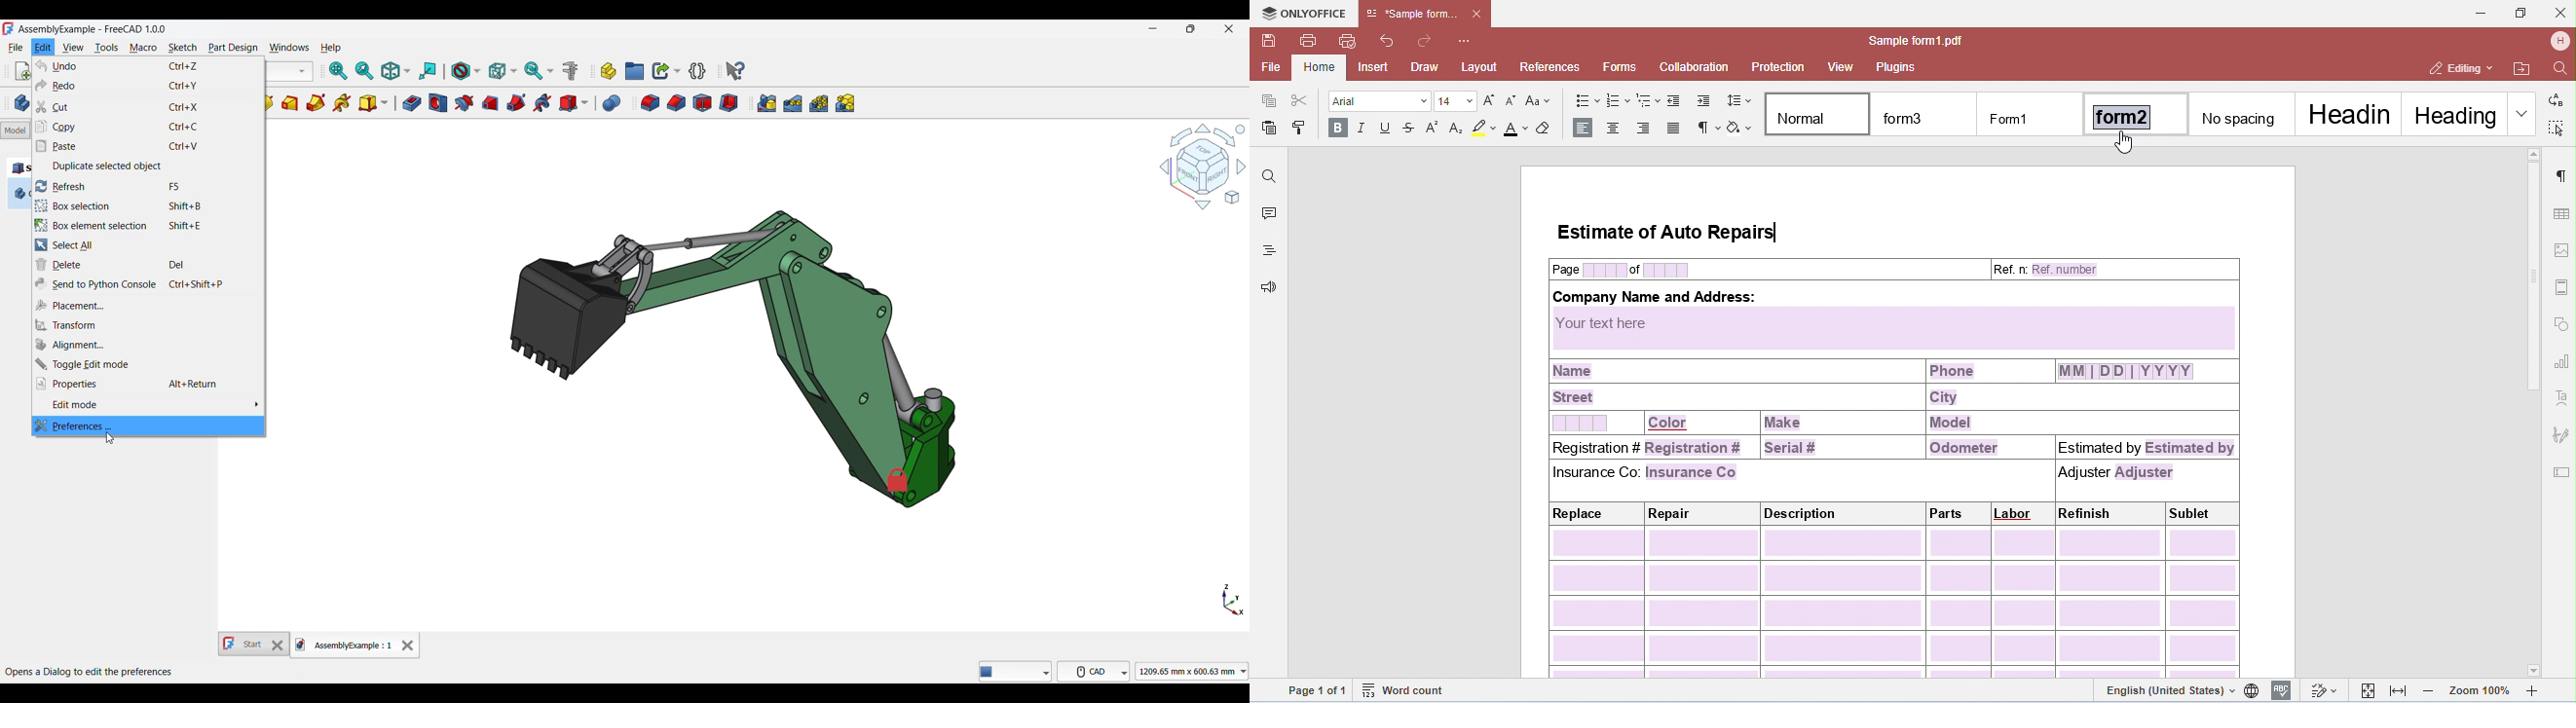  What do you see at coordinates (74, 48) in the screenshot?
I see `View menu` at bounding box center [74, 48].